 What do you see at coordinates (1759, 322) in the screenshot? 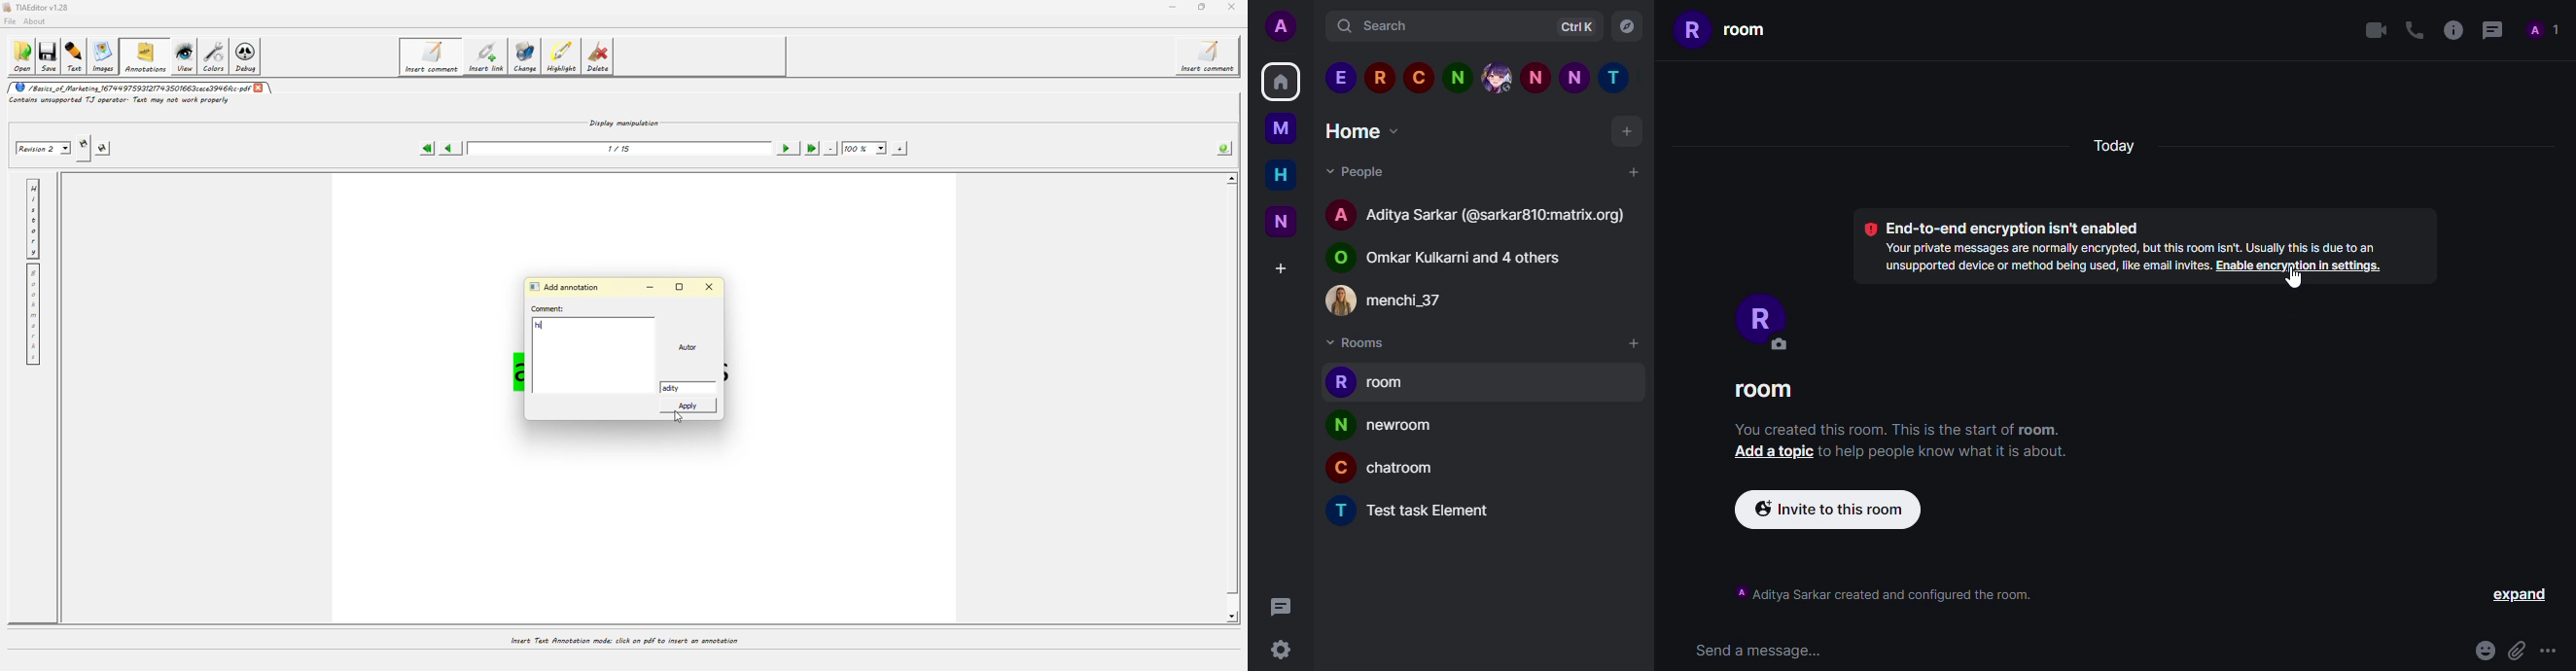
I see `profile pic` at bounding box center [1759, 322].